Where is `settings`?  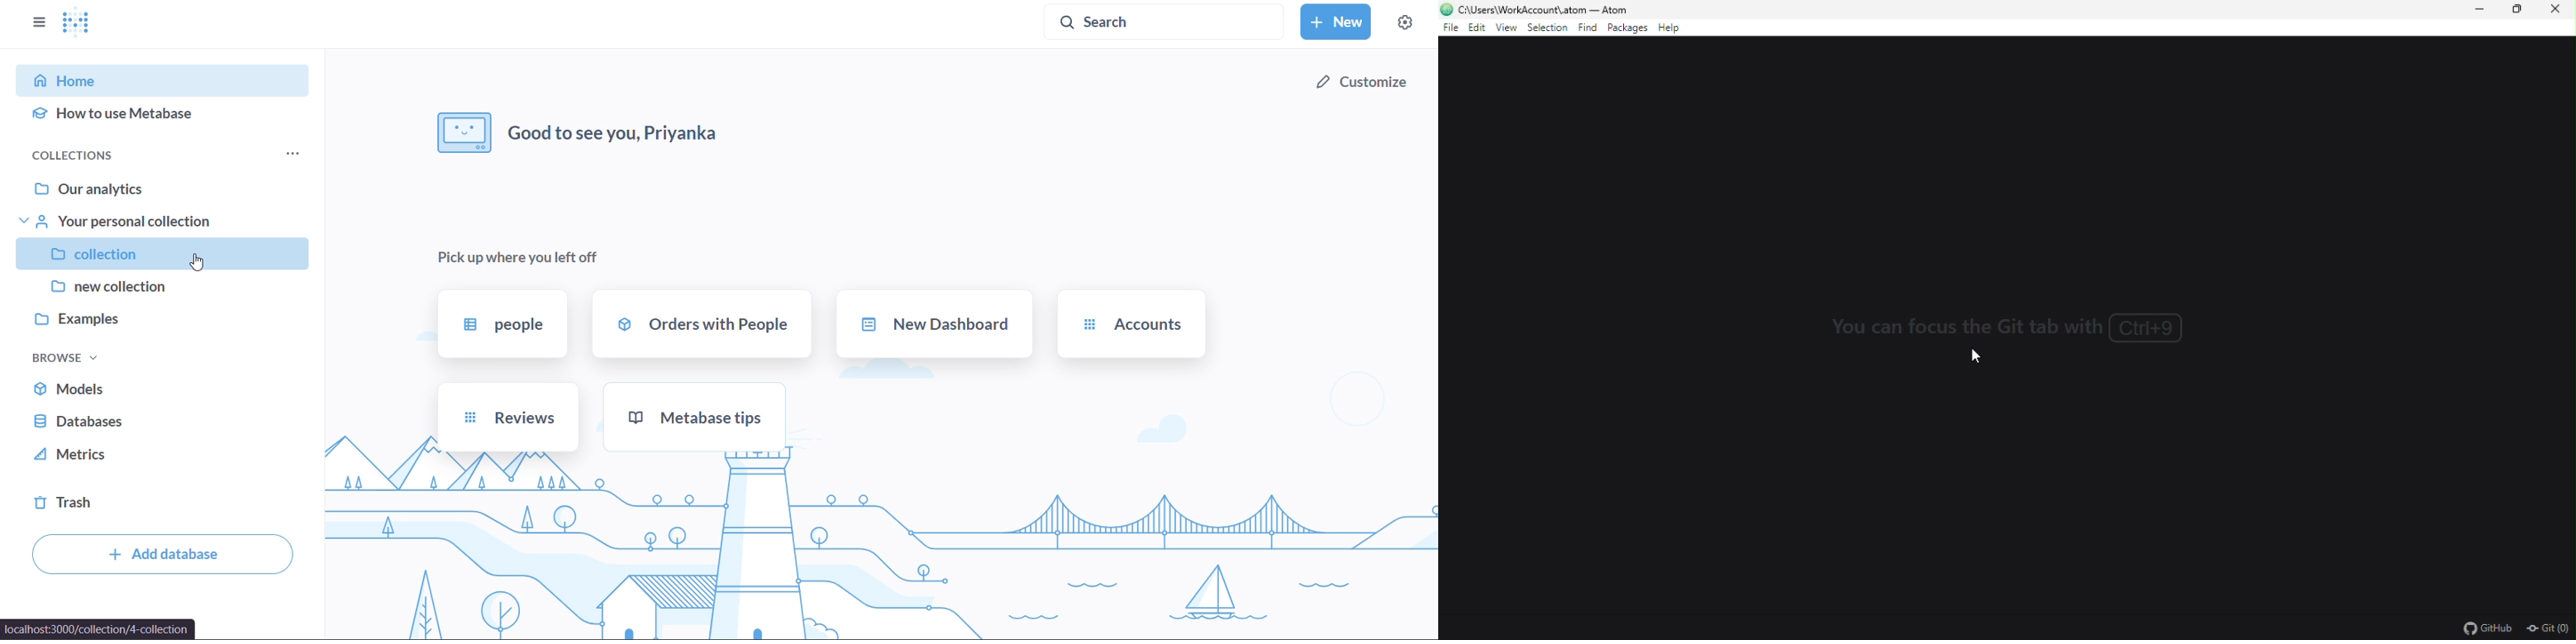 settings is located at coordinates (1406, 20).